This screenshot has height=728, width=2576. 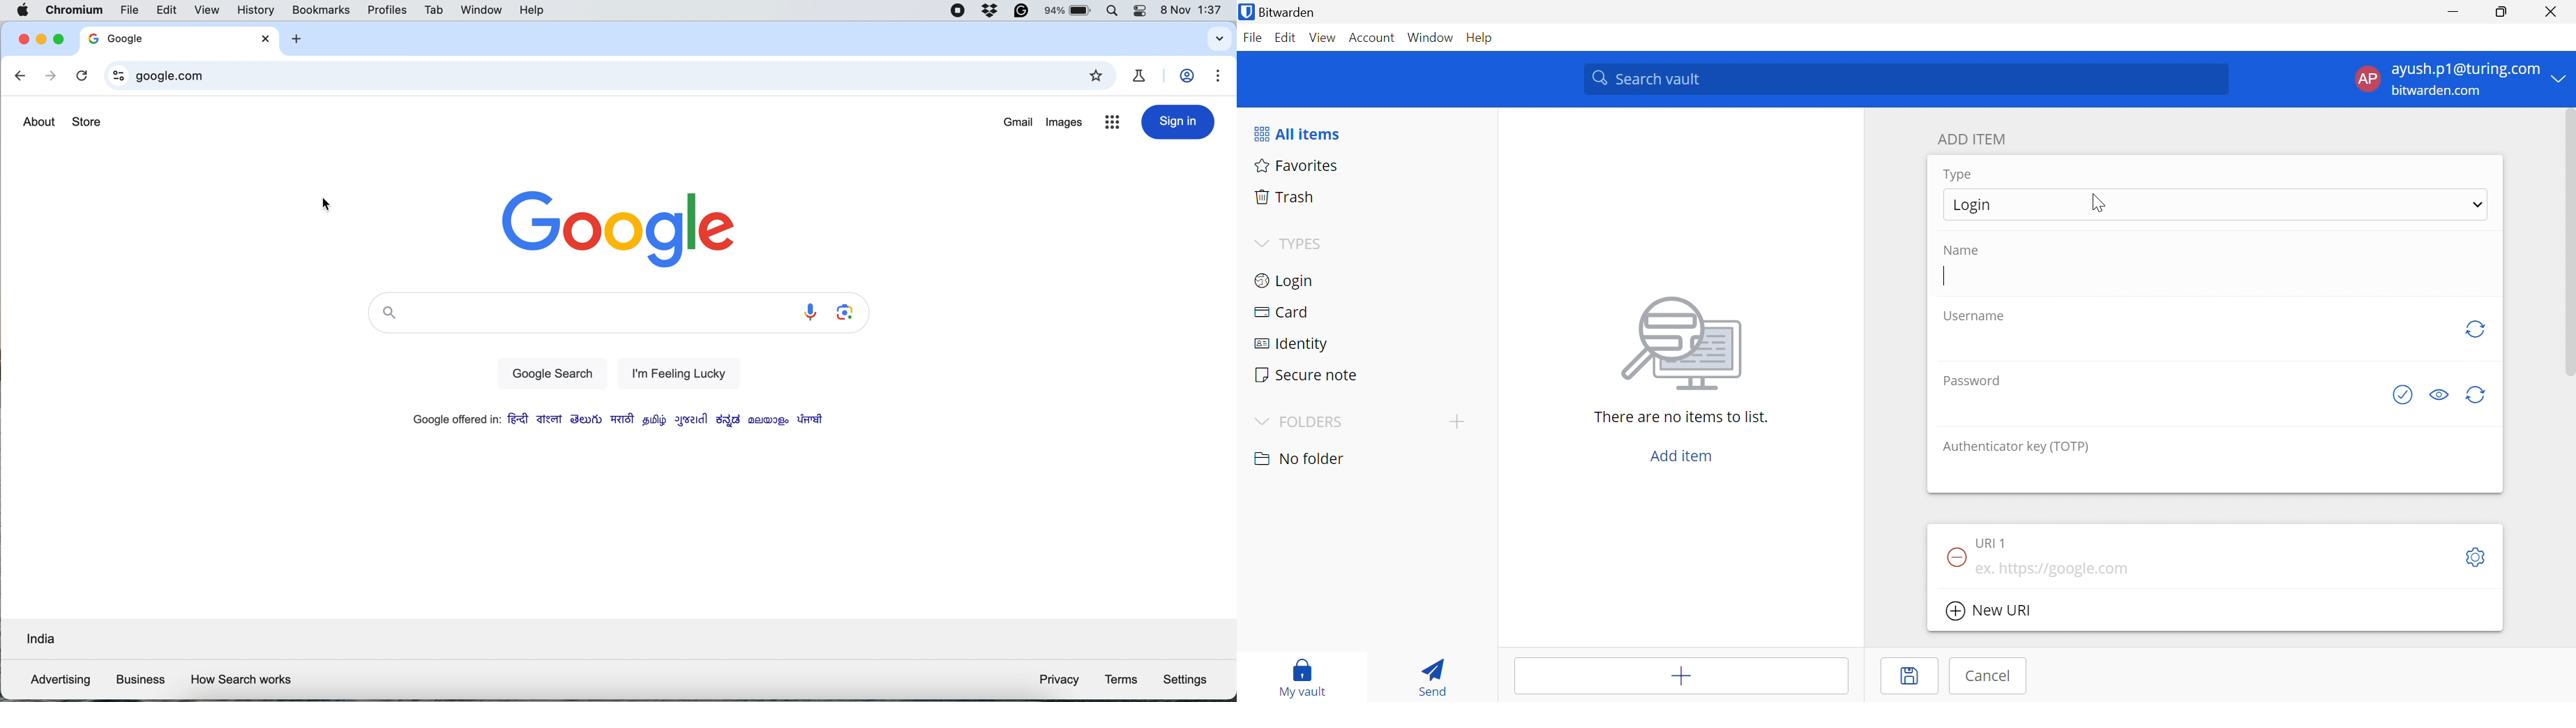 I want to click on , so click(x=1966, y=249).